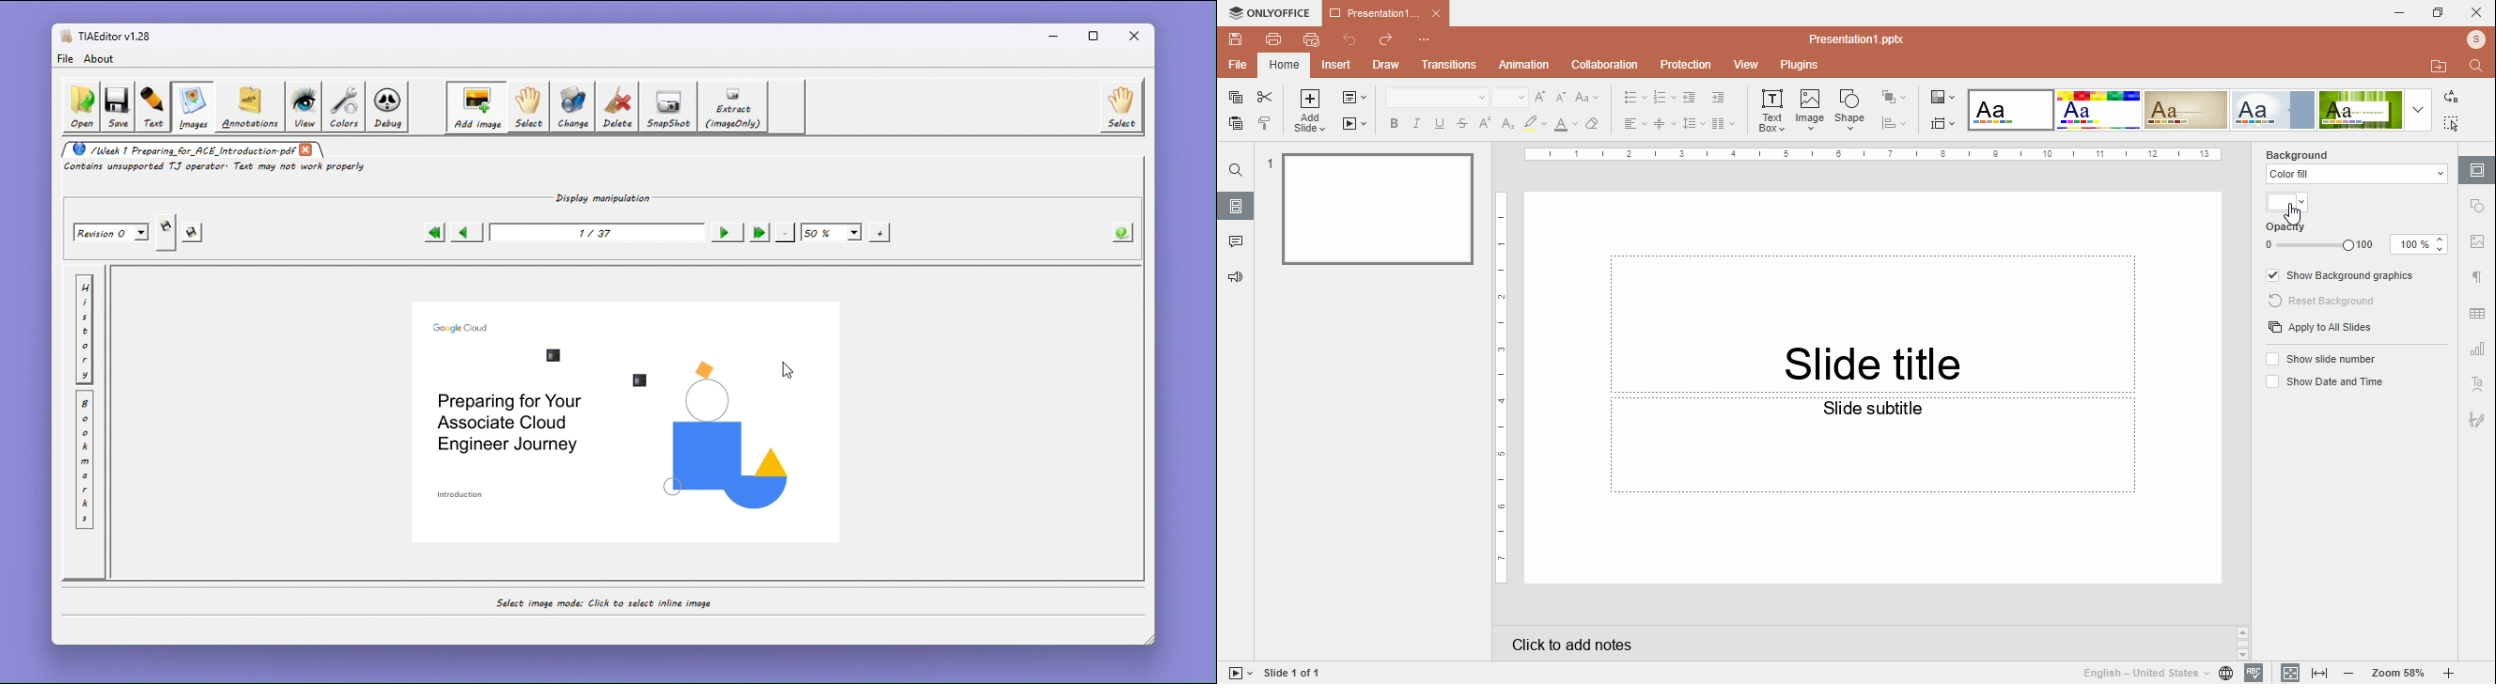 The width and height of the screenshot is (2520, 700). I want to click on draw, so click(1385, 65).